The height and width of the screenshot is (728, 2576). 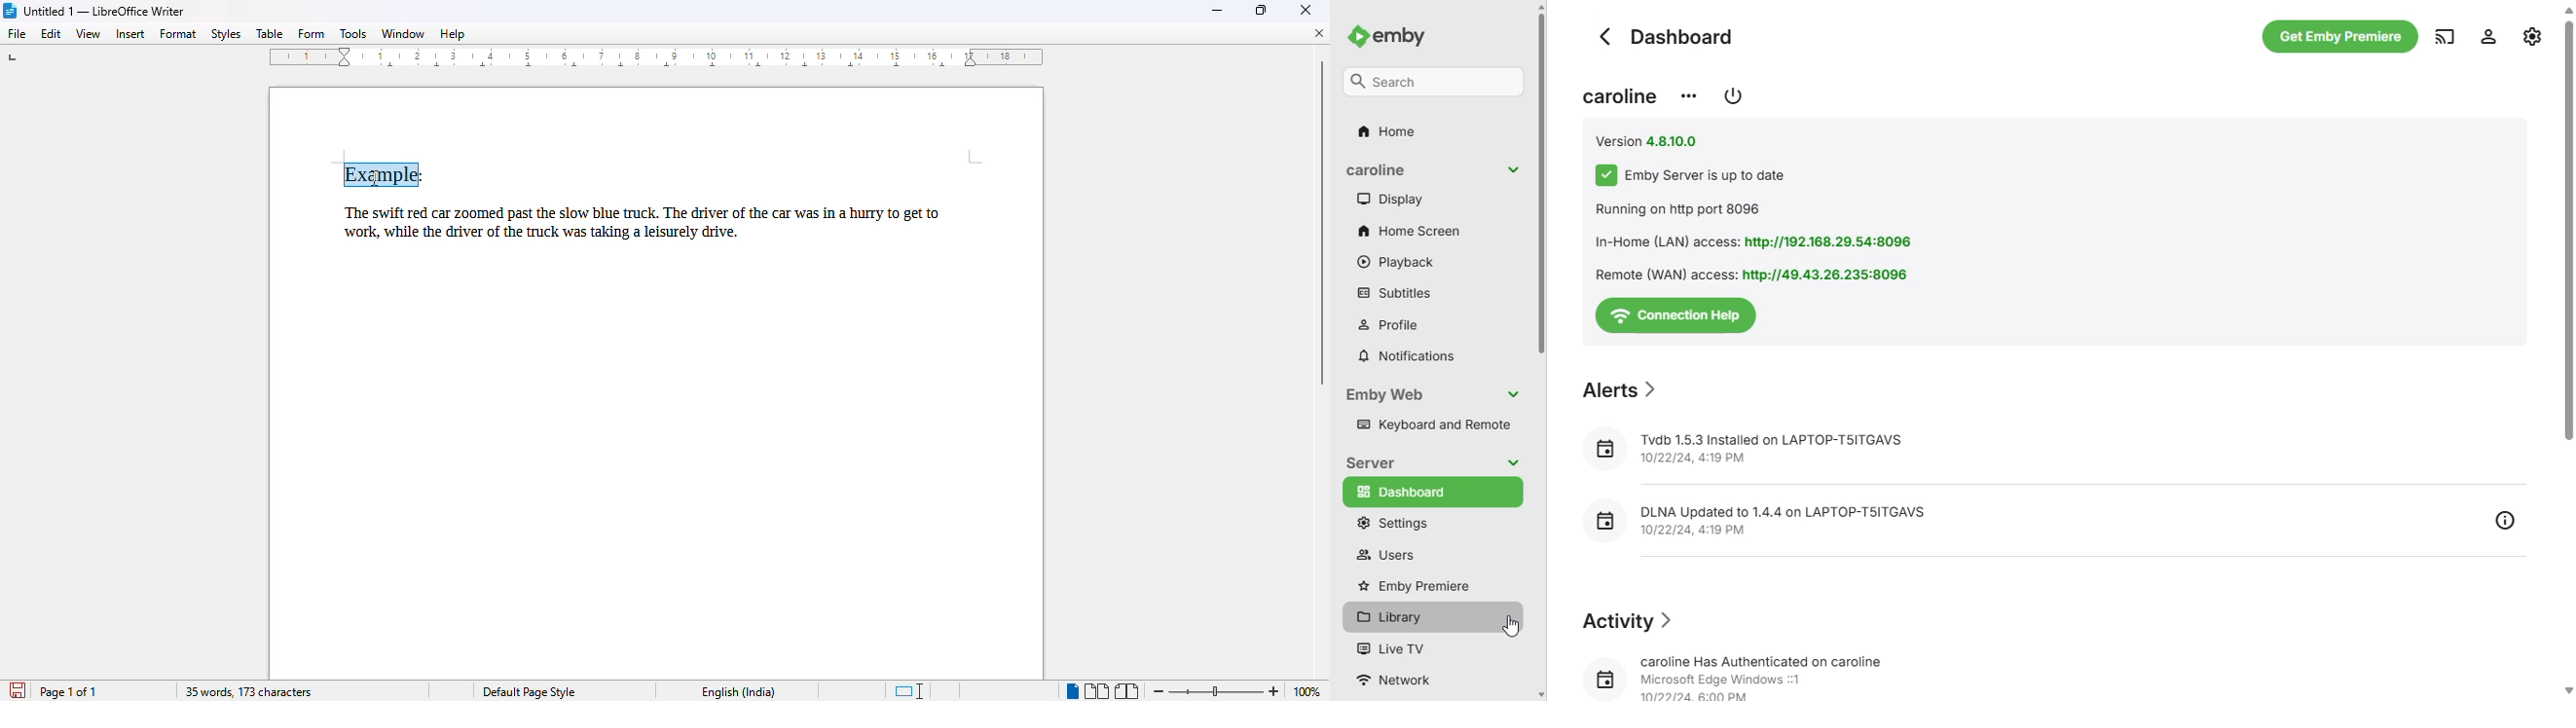 What do you see at coordinates (1321, 223) in the screenshot?
I see `Vertical scroll bar` at bounding box center [1321, 223].